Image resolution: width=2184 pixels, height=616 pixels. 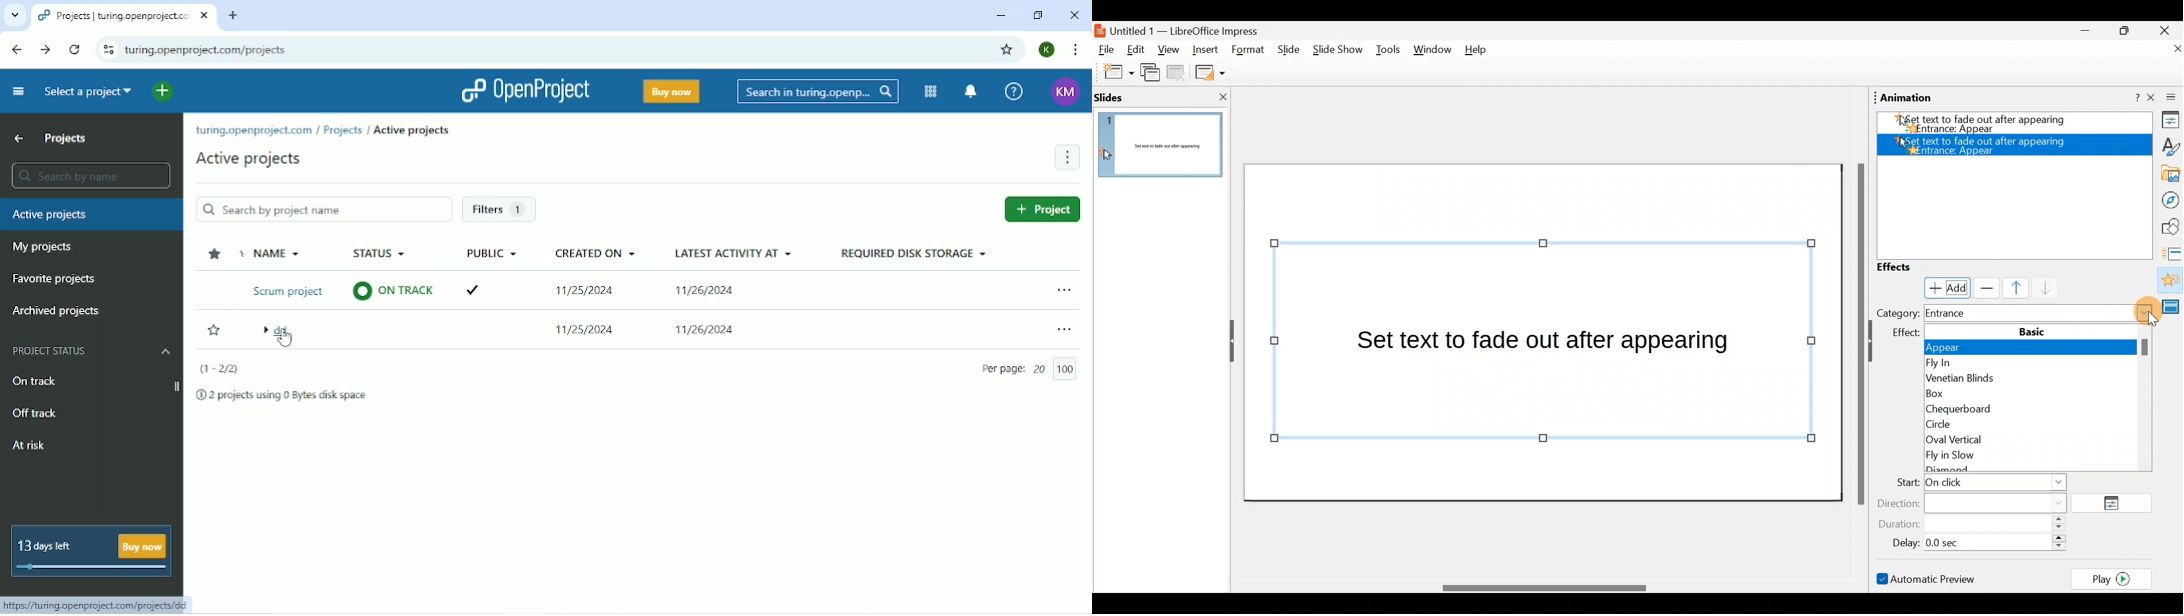 I want to click on Slide pane, so click(x=1164, y=151).